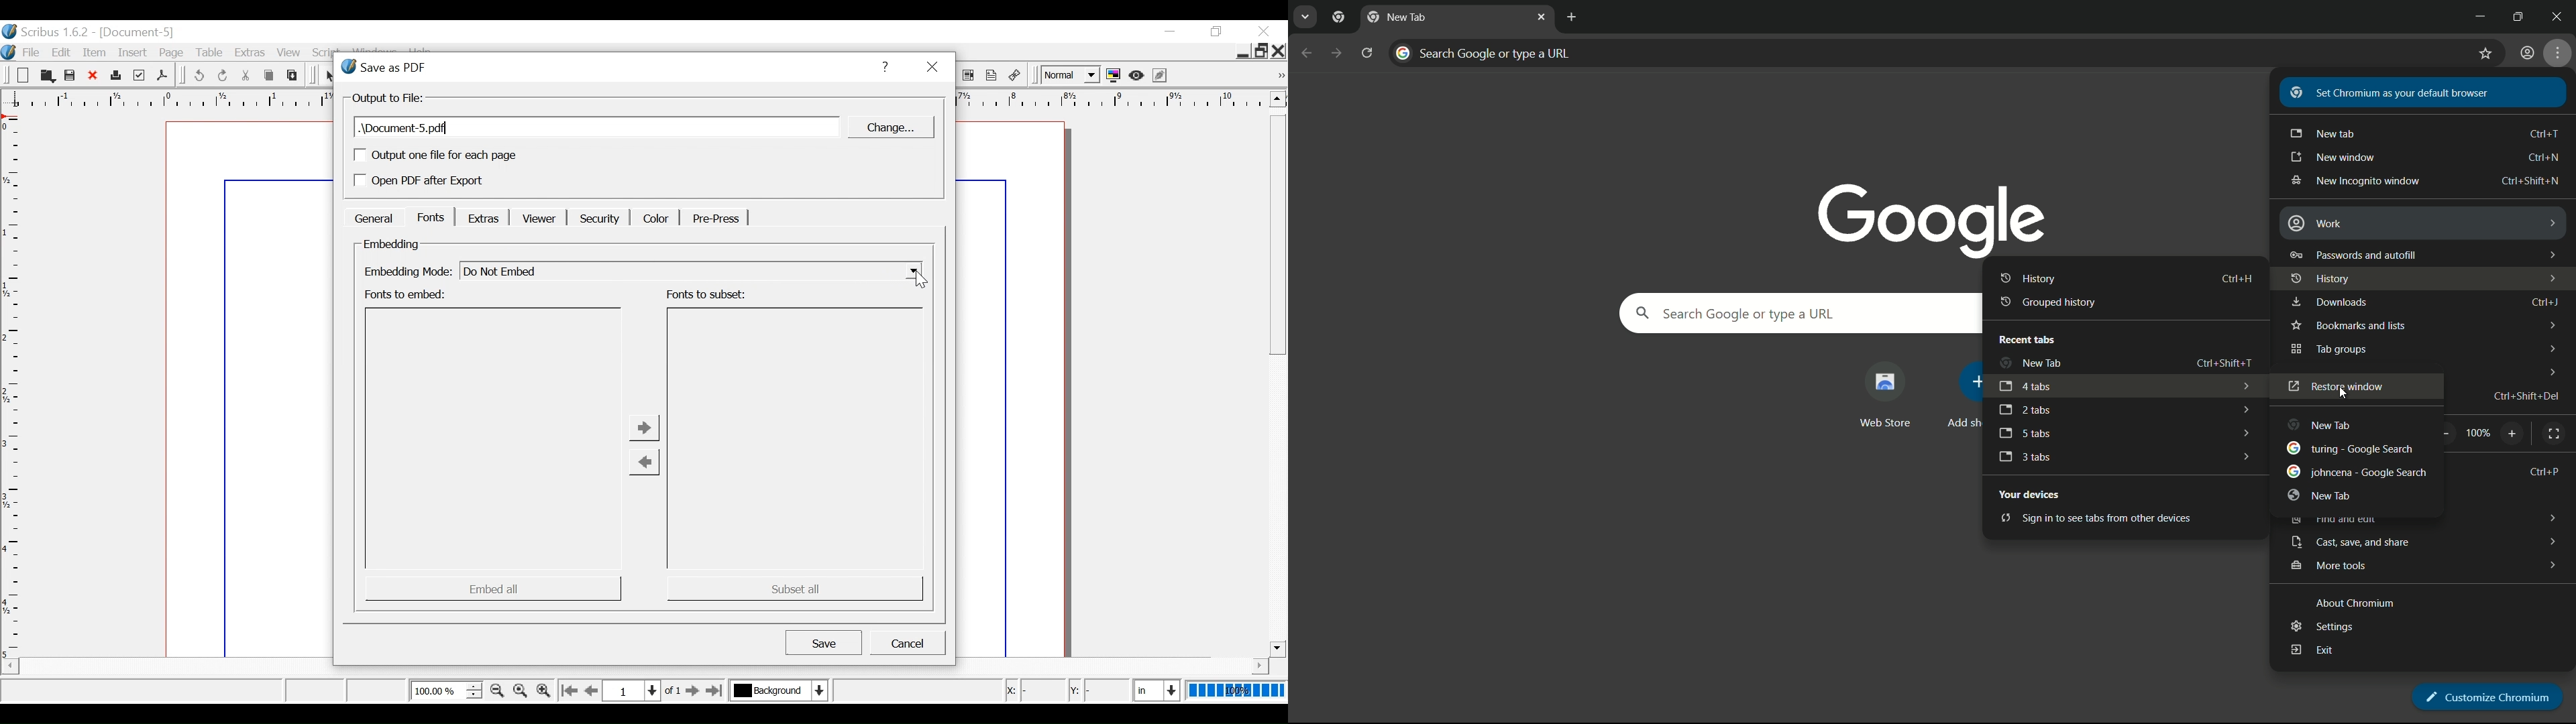 The image size is (2576, 728). What do you see at coordinates (436, 182) in the screenshot?
I see `(un)select Open PDF after Export` at bounding box center [436, 182].